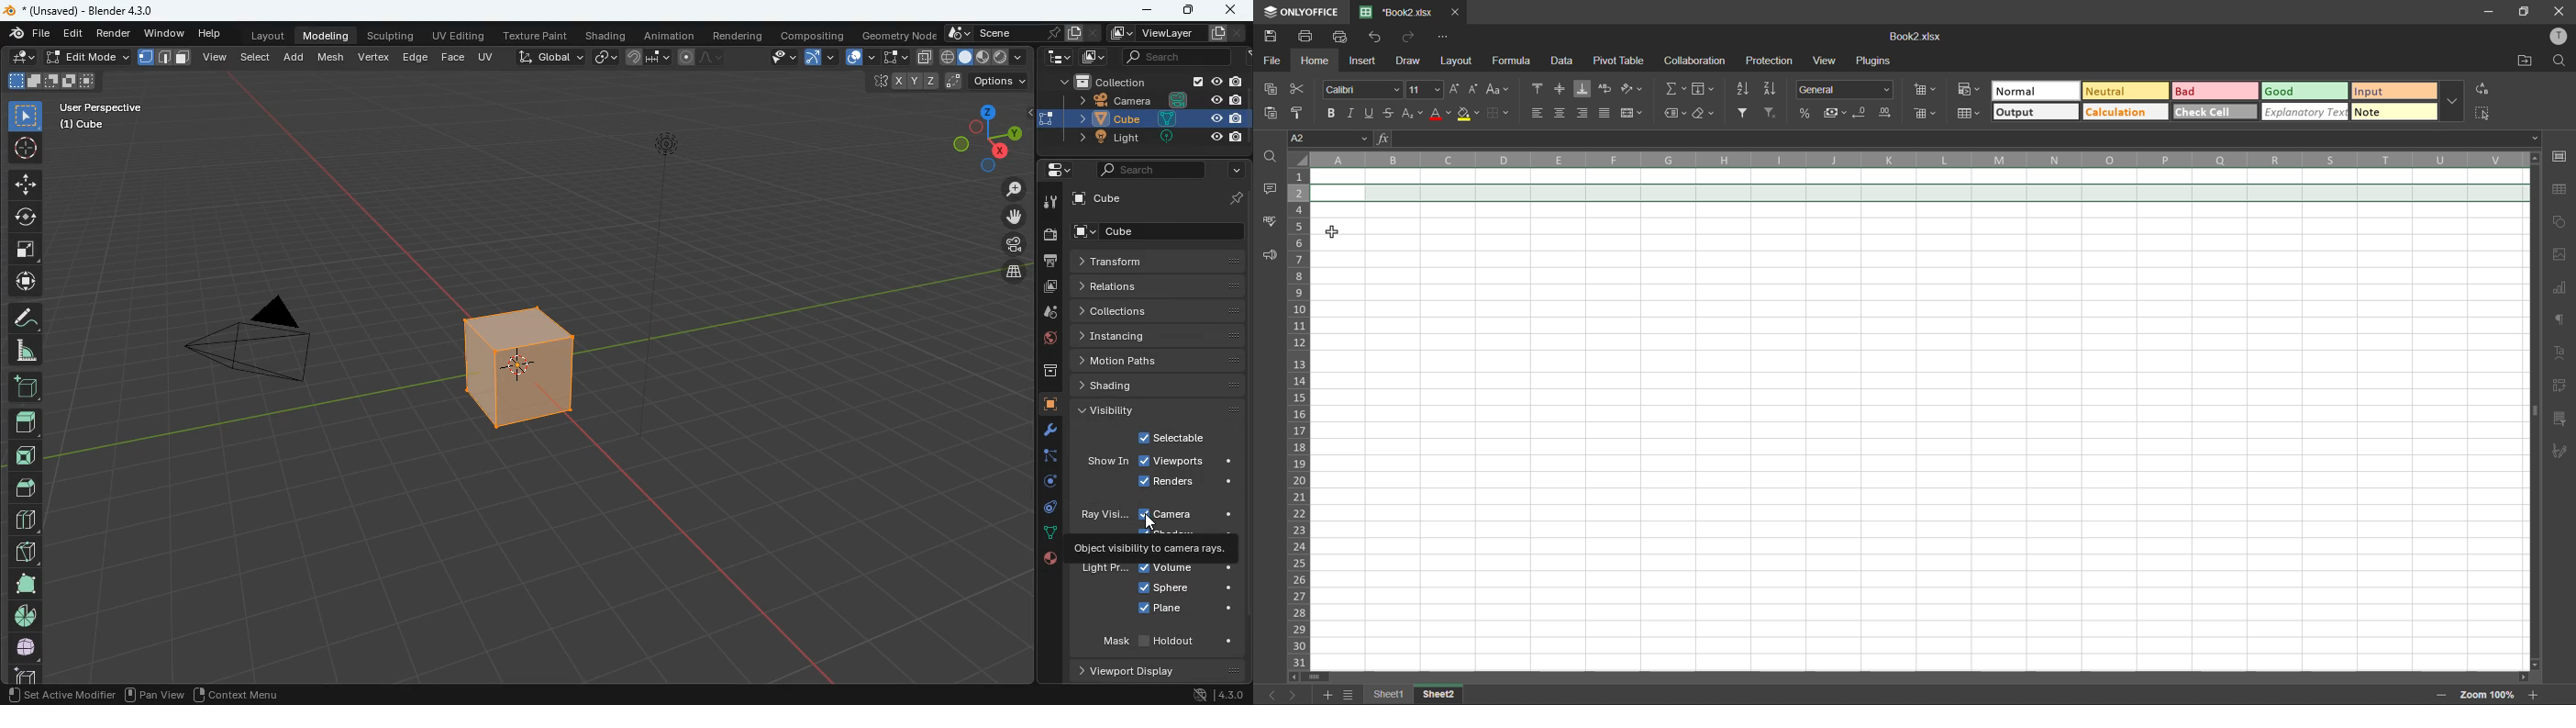 The height and width of the screenshot is (728, 2576). What do you see at coordinates (1377, 37) in the screenshot?
I see `undo` at bounding box center [1377, 37].